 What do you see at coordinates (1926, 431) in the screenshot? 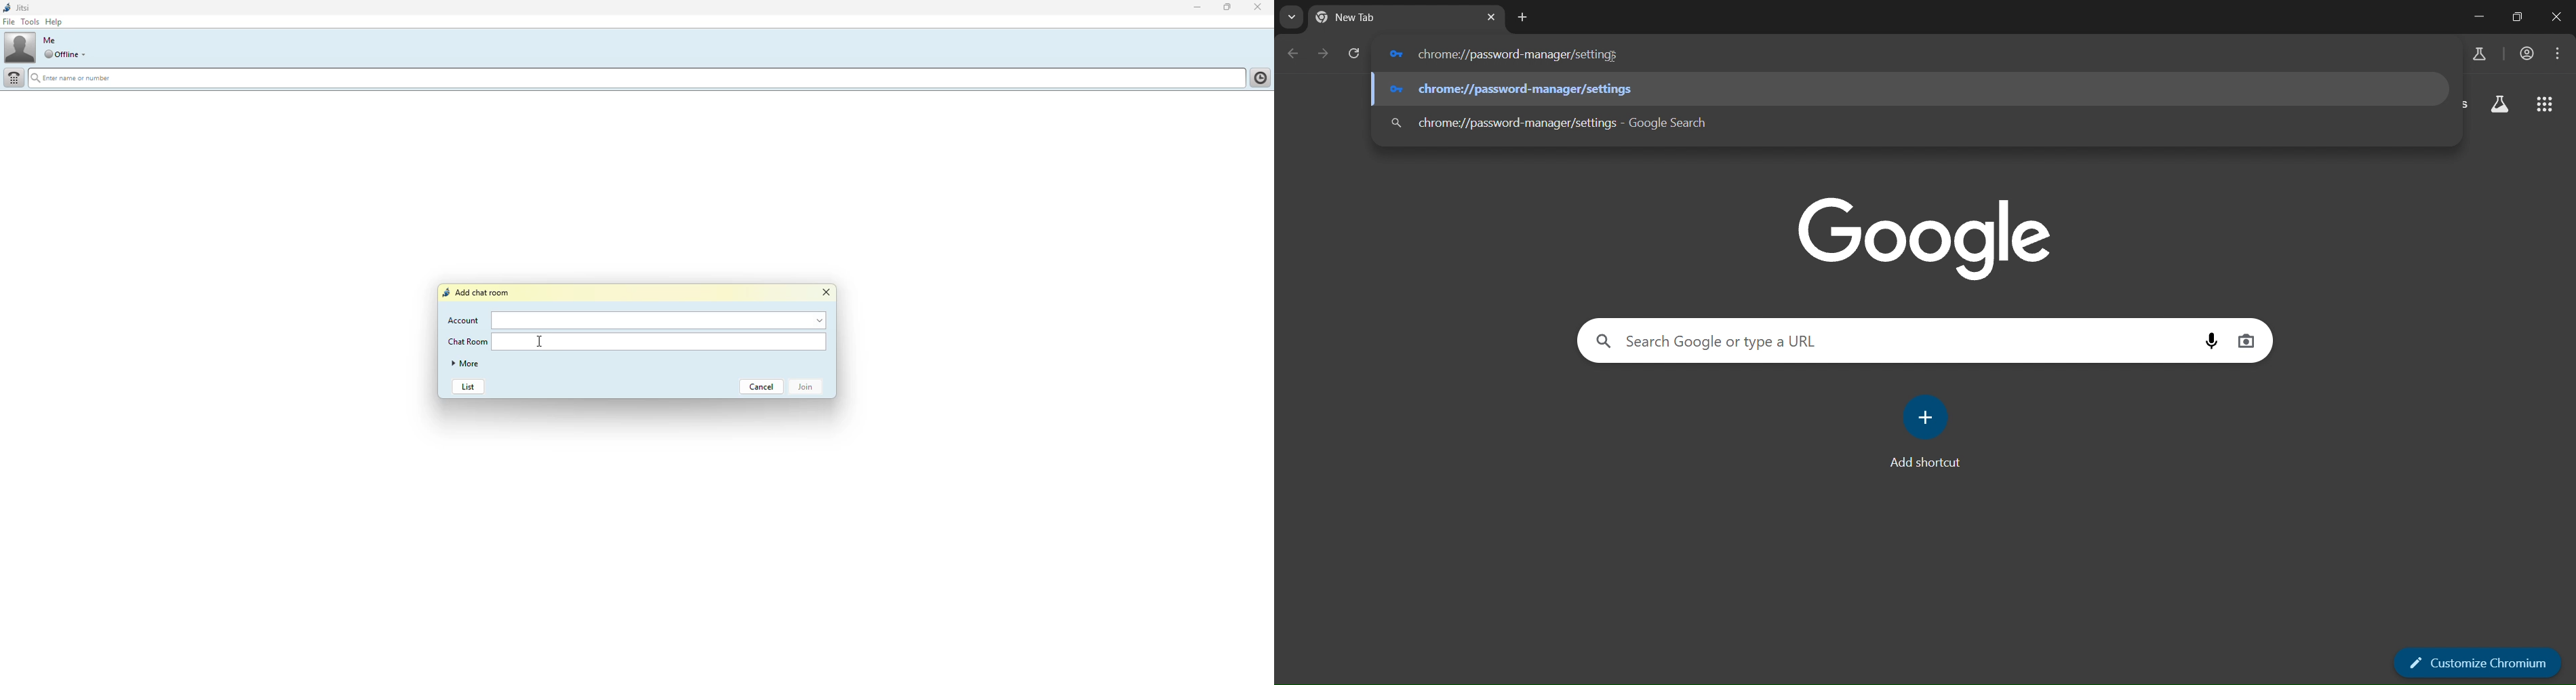
I see `add shortcut` at bounding box center [1926, 431].